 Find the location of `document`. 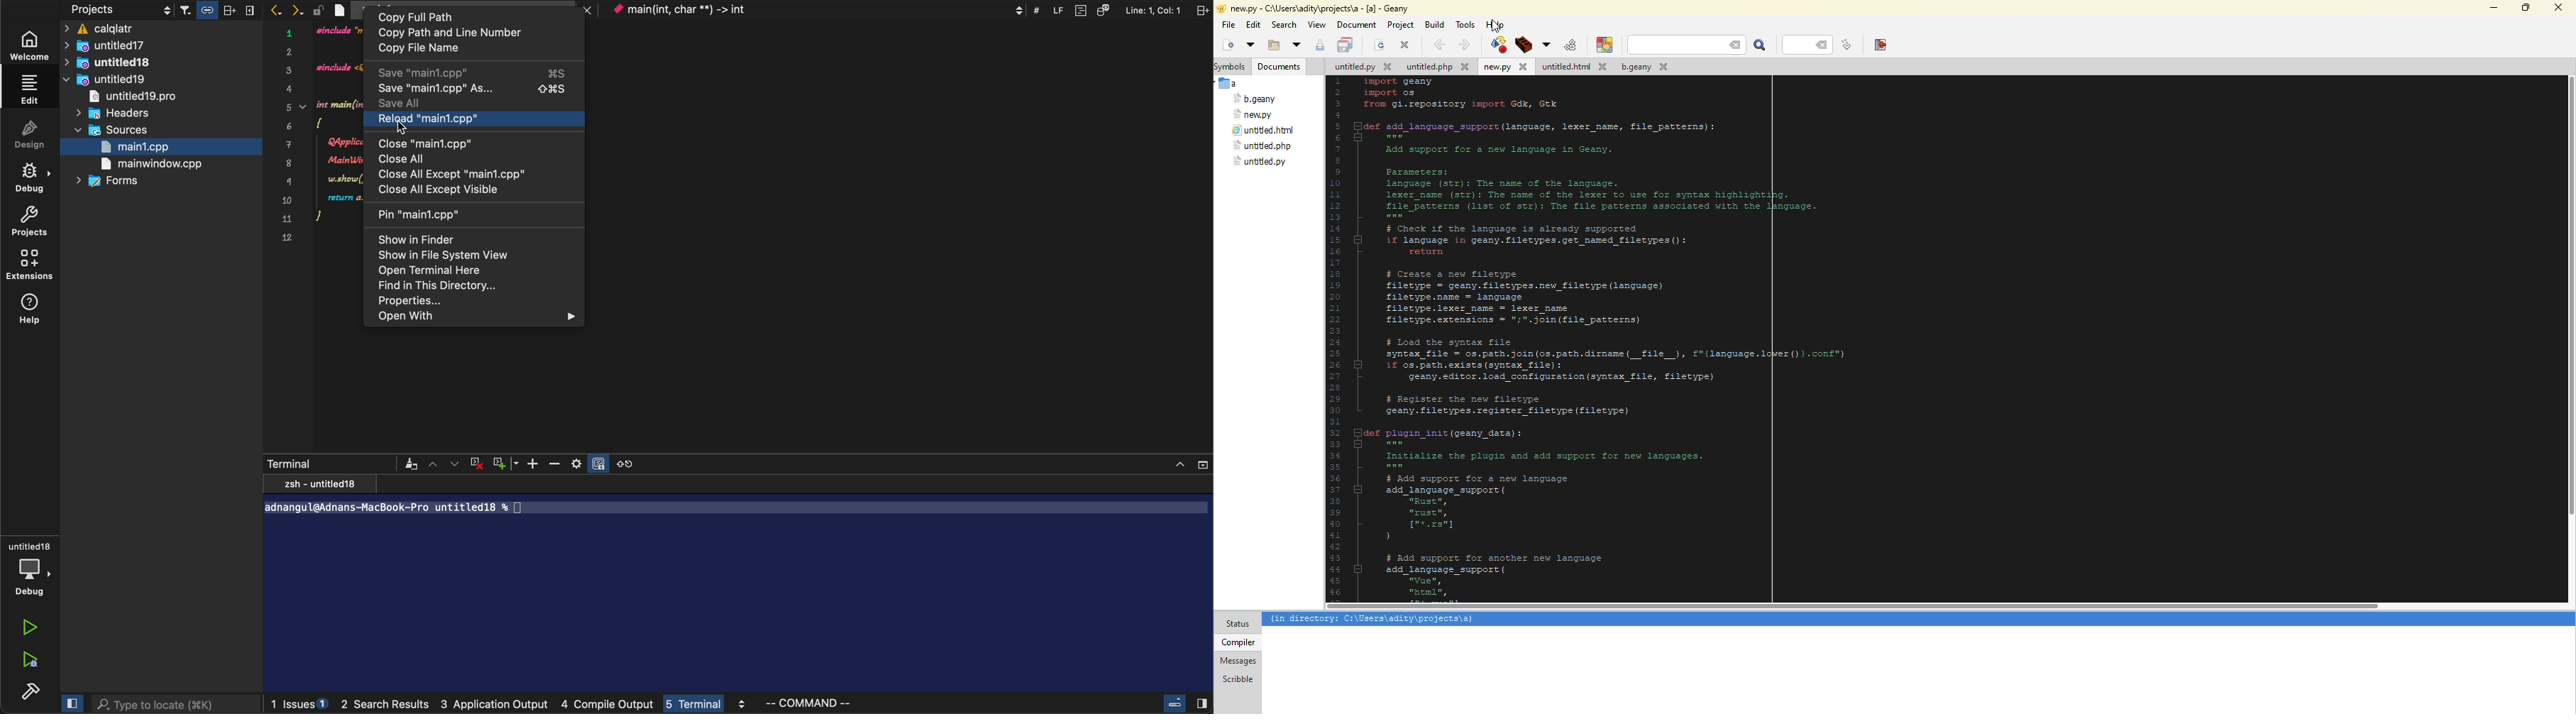

document is located at coordinates (1356, 25).